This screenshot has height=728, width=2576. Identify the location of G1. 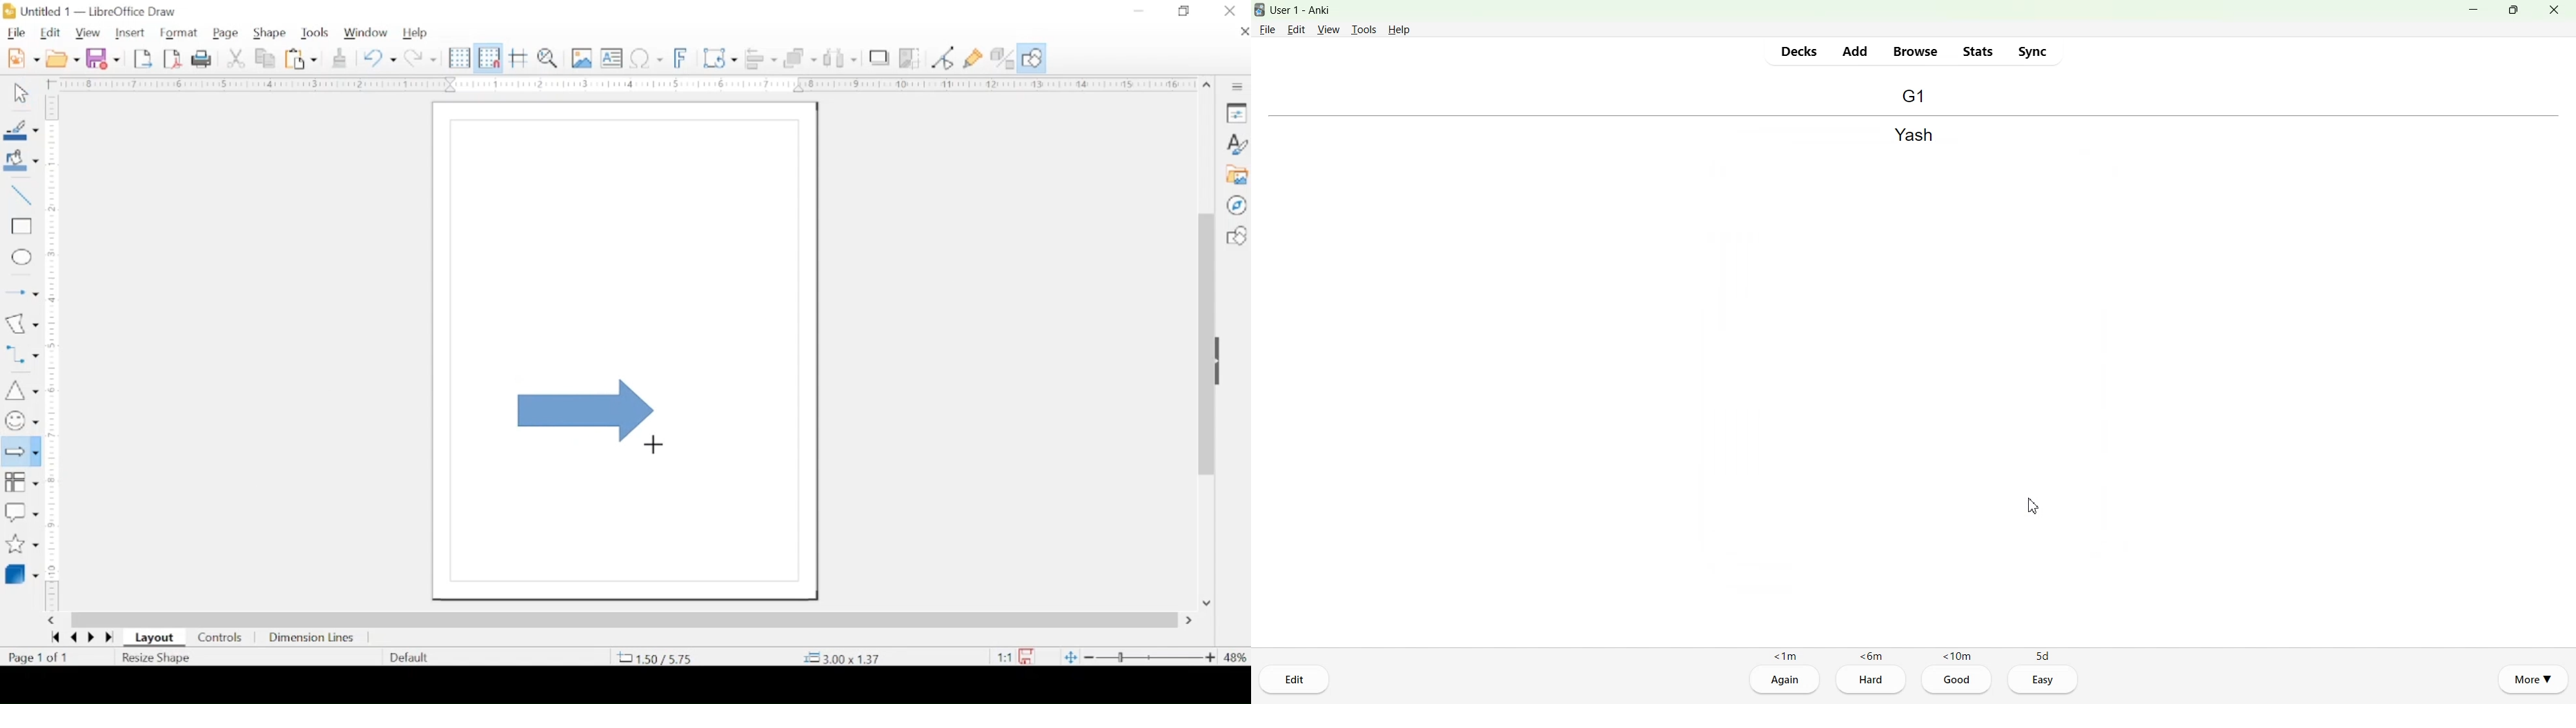
(1913, 95).